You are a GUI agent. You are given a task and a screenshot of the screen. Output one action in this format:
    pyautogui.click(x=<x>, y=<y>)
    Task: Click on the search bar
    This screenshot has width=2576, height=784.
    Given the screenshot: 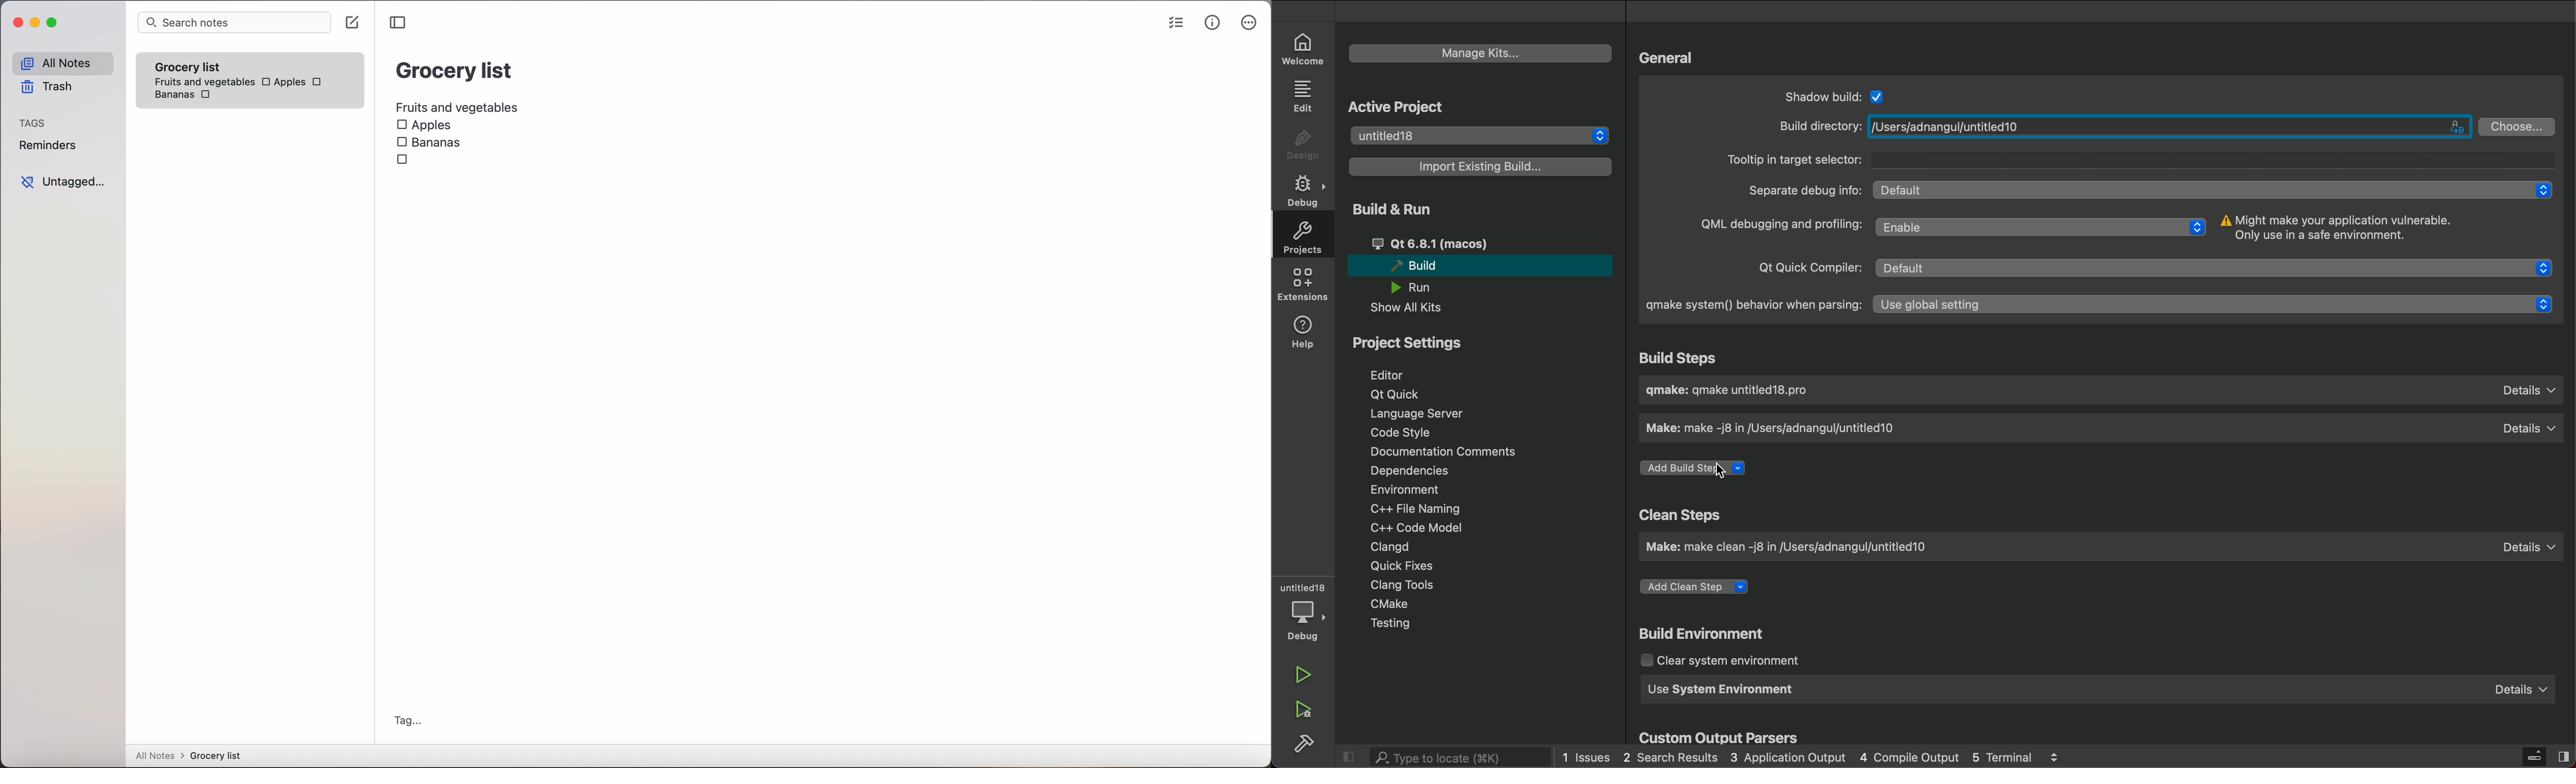 What is the action you would take?
    pyautogui.click(x=234, y=23)
    